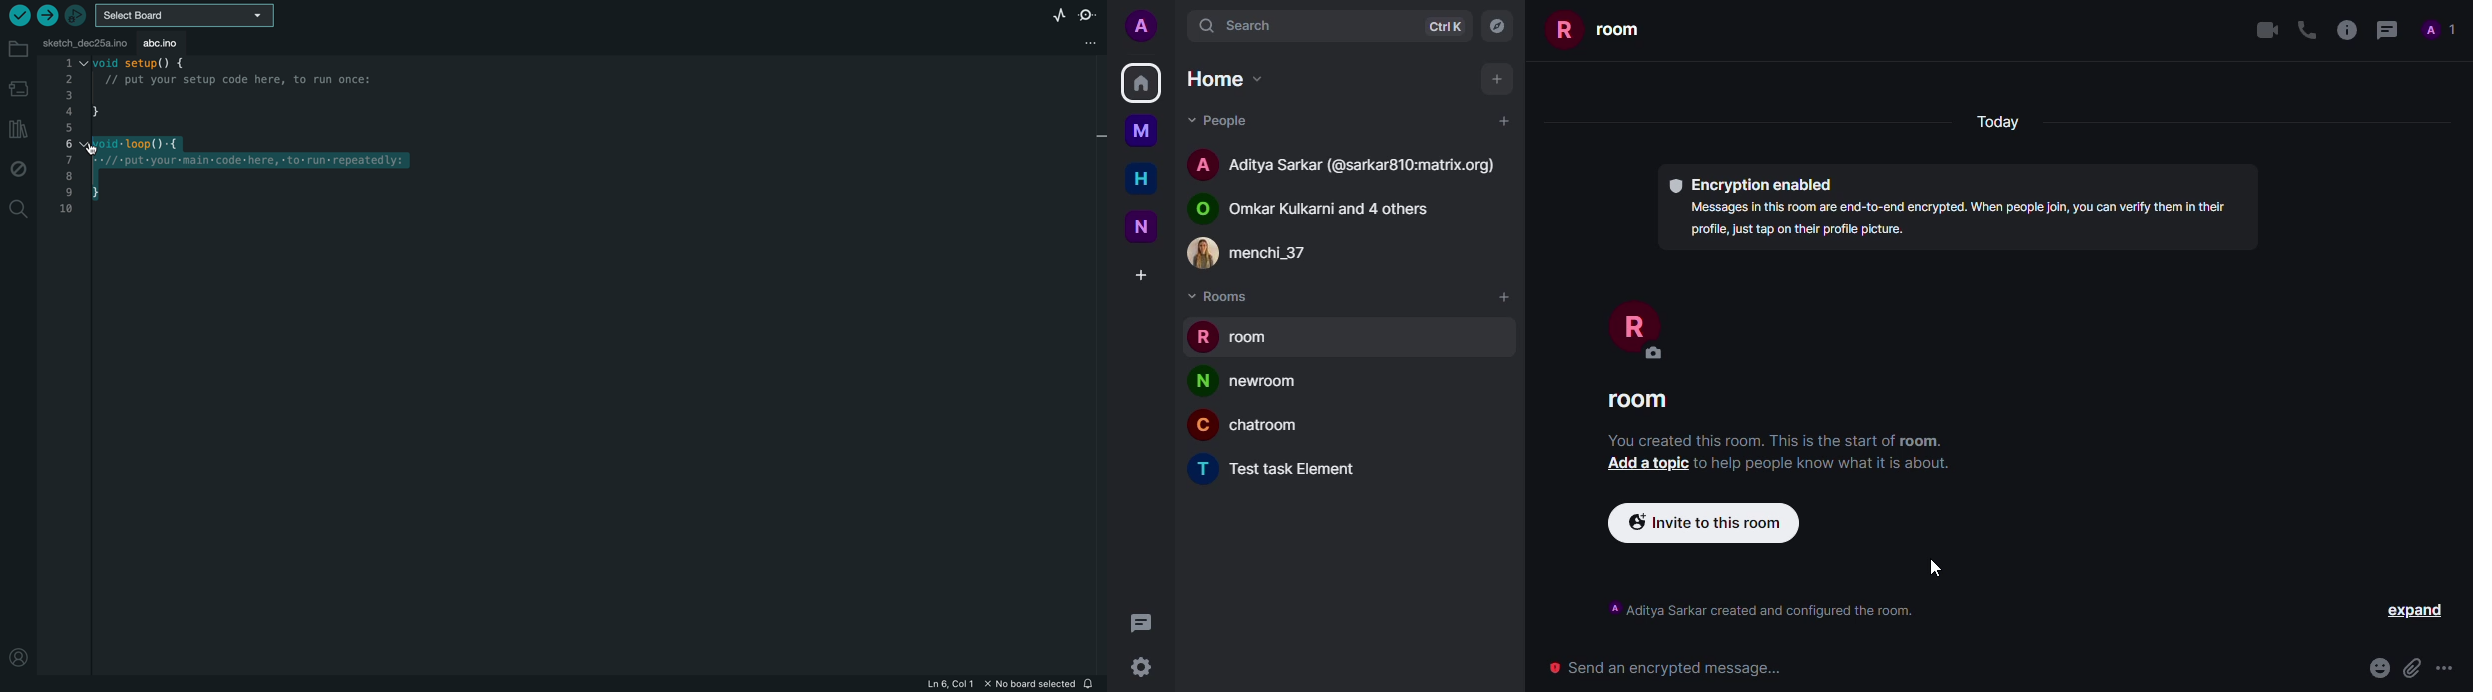 The height and width of the screenshot is (700, 2492). Describe the element at coordinates (1232, 77) in the screenshot. I see `home dropdown` at that location.